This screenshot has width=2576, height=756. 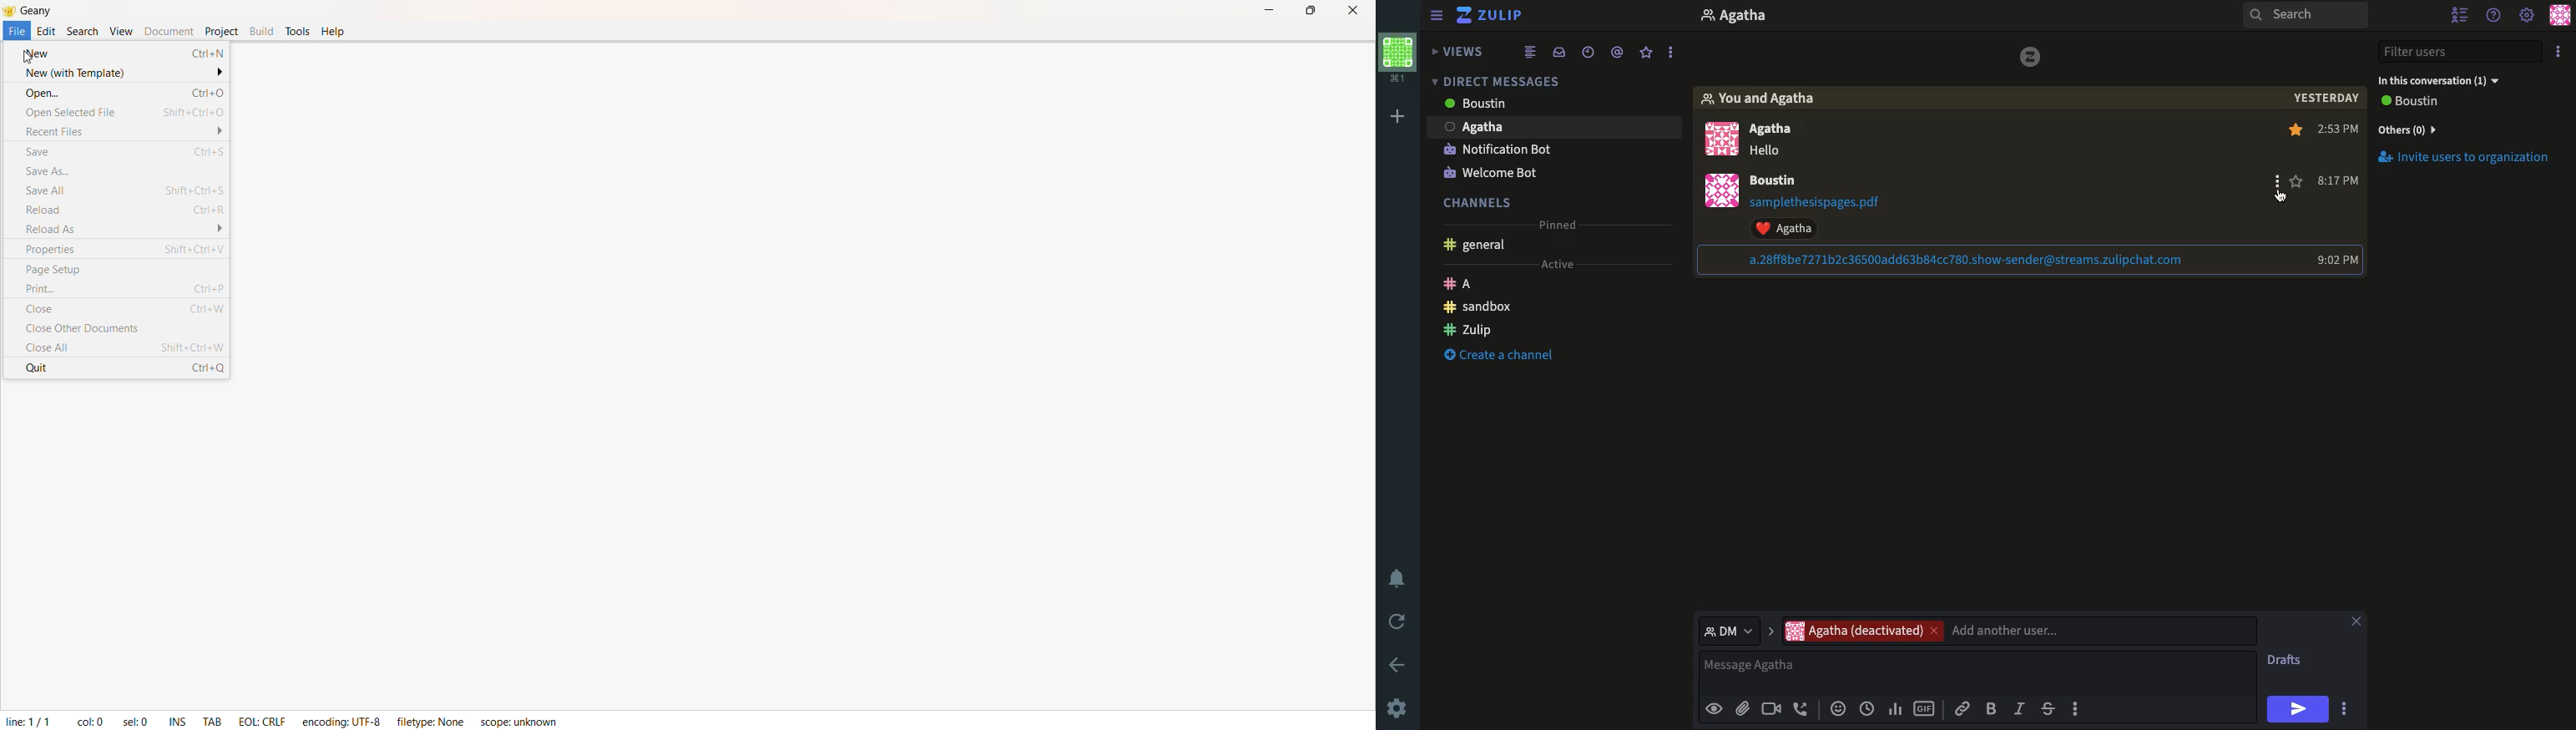 What do you see at coordinates (1772, 152) in the screenshot?
I see `message` at bounding box center [1772, 152].